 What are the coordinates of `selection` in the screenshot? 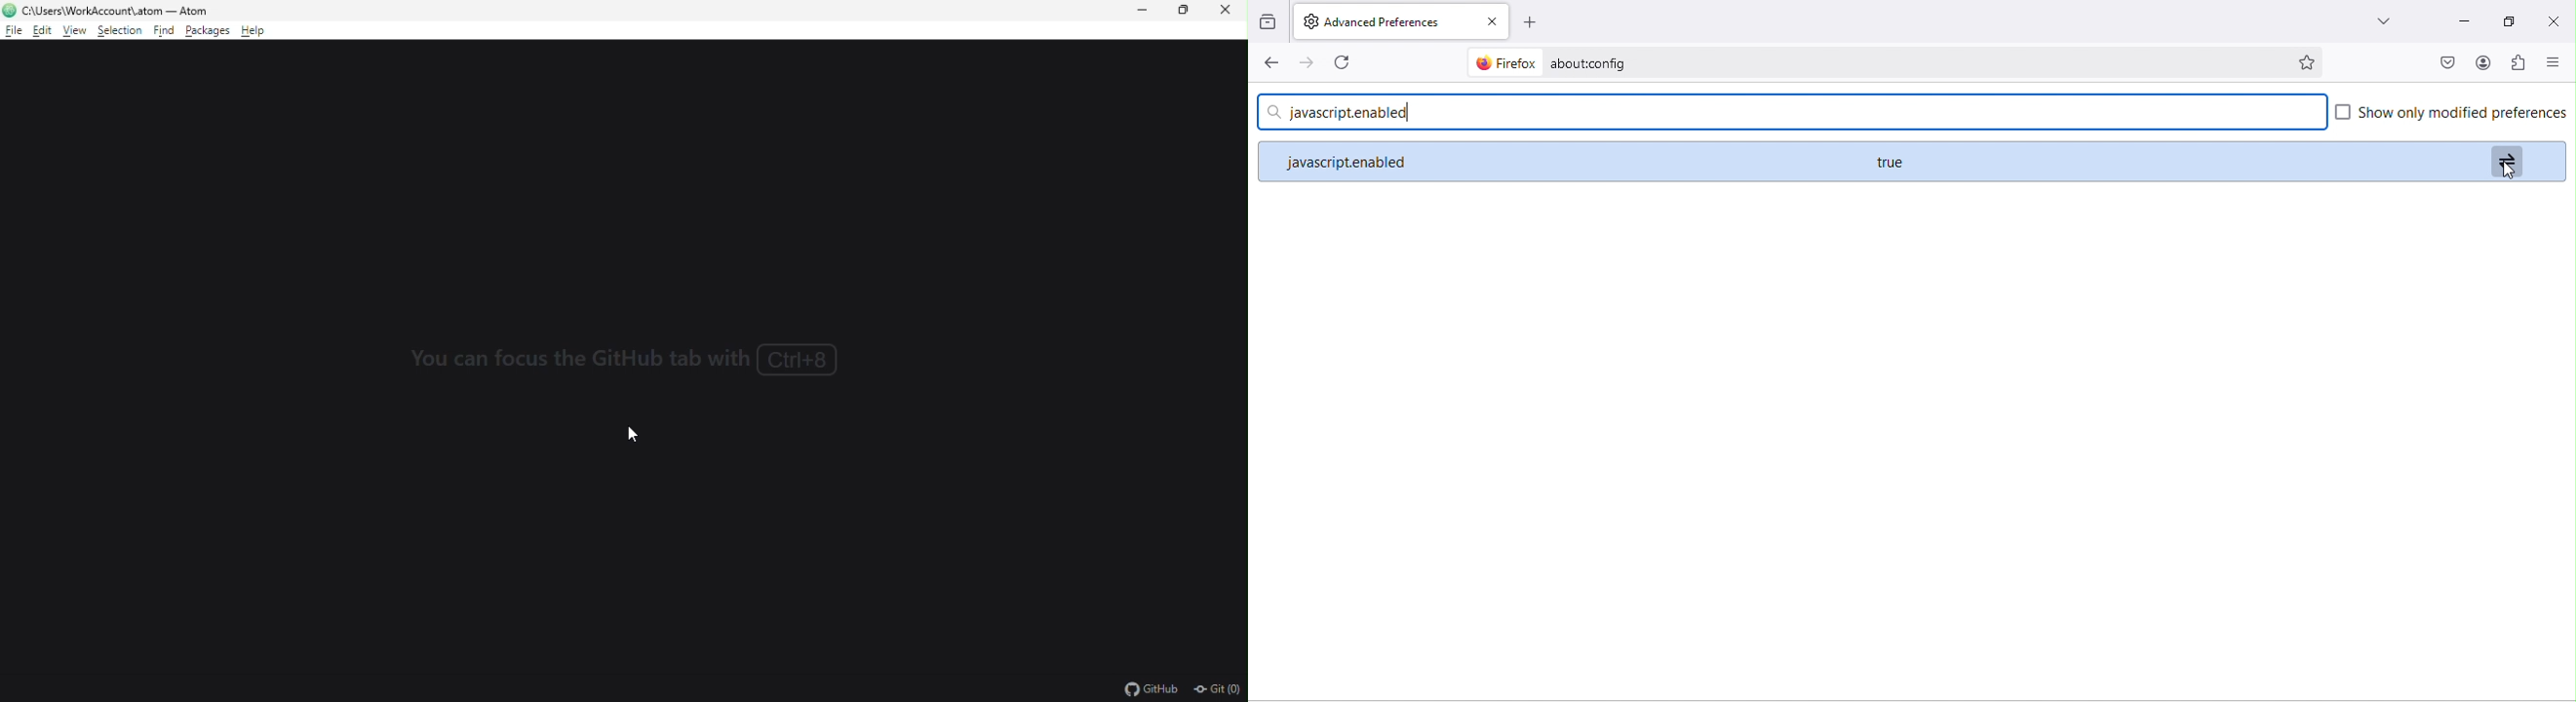 It's located at (121, 32).